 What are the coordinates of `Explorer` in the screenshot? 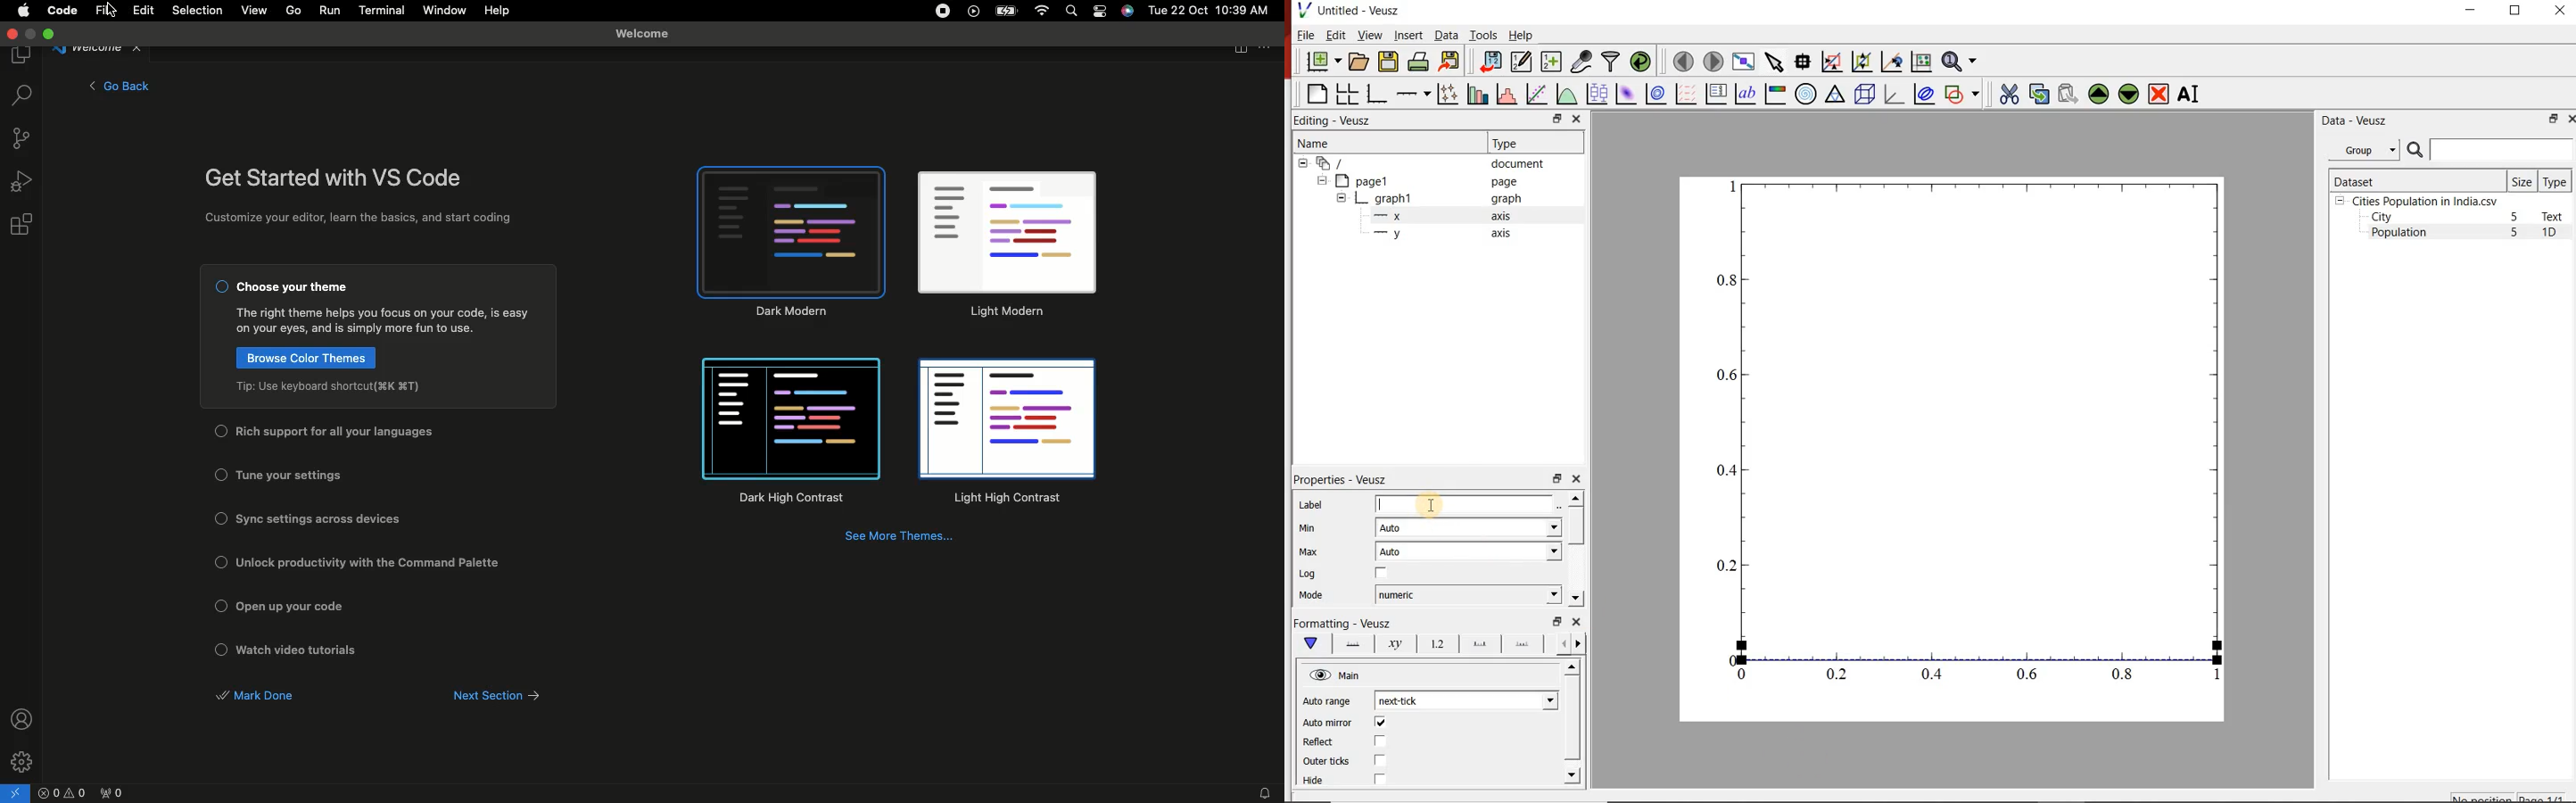 It's located at (23, 57).